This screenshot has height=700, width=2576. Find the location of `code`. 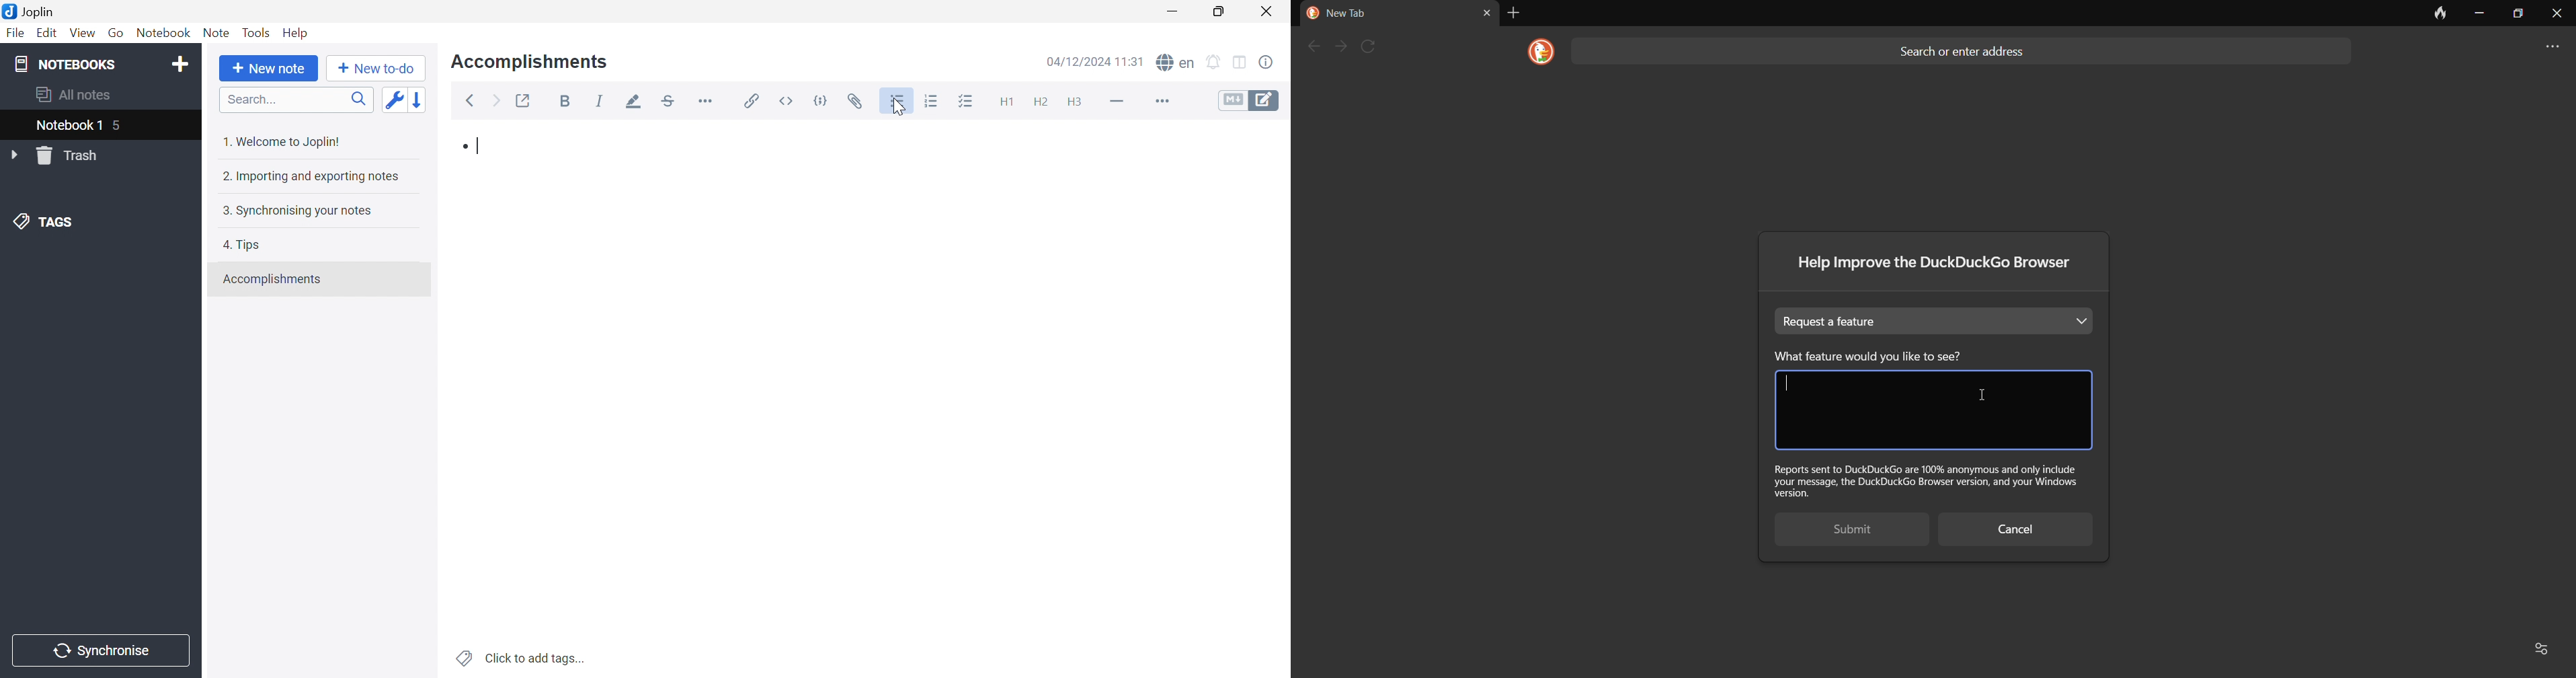

code is located at coordinates (821, 99).